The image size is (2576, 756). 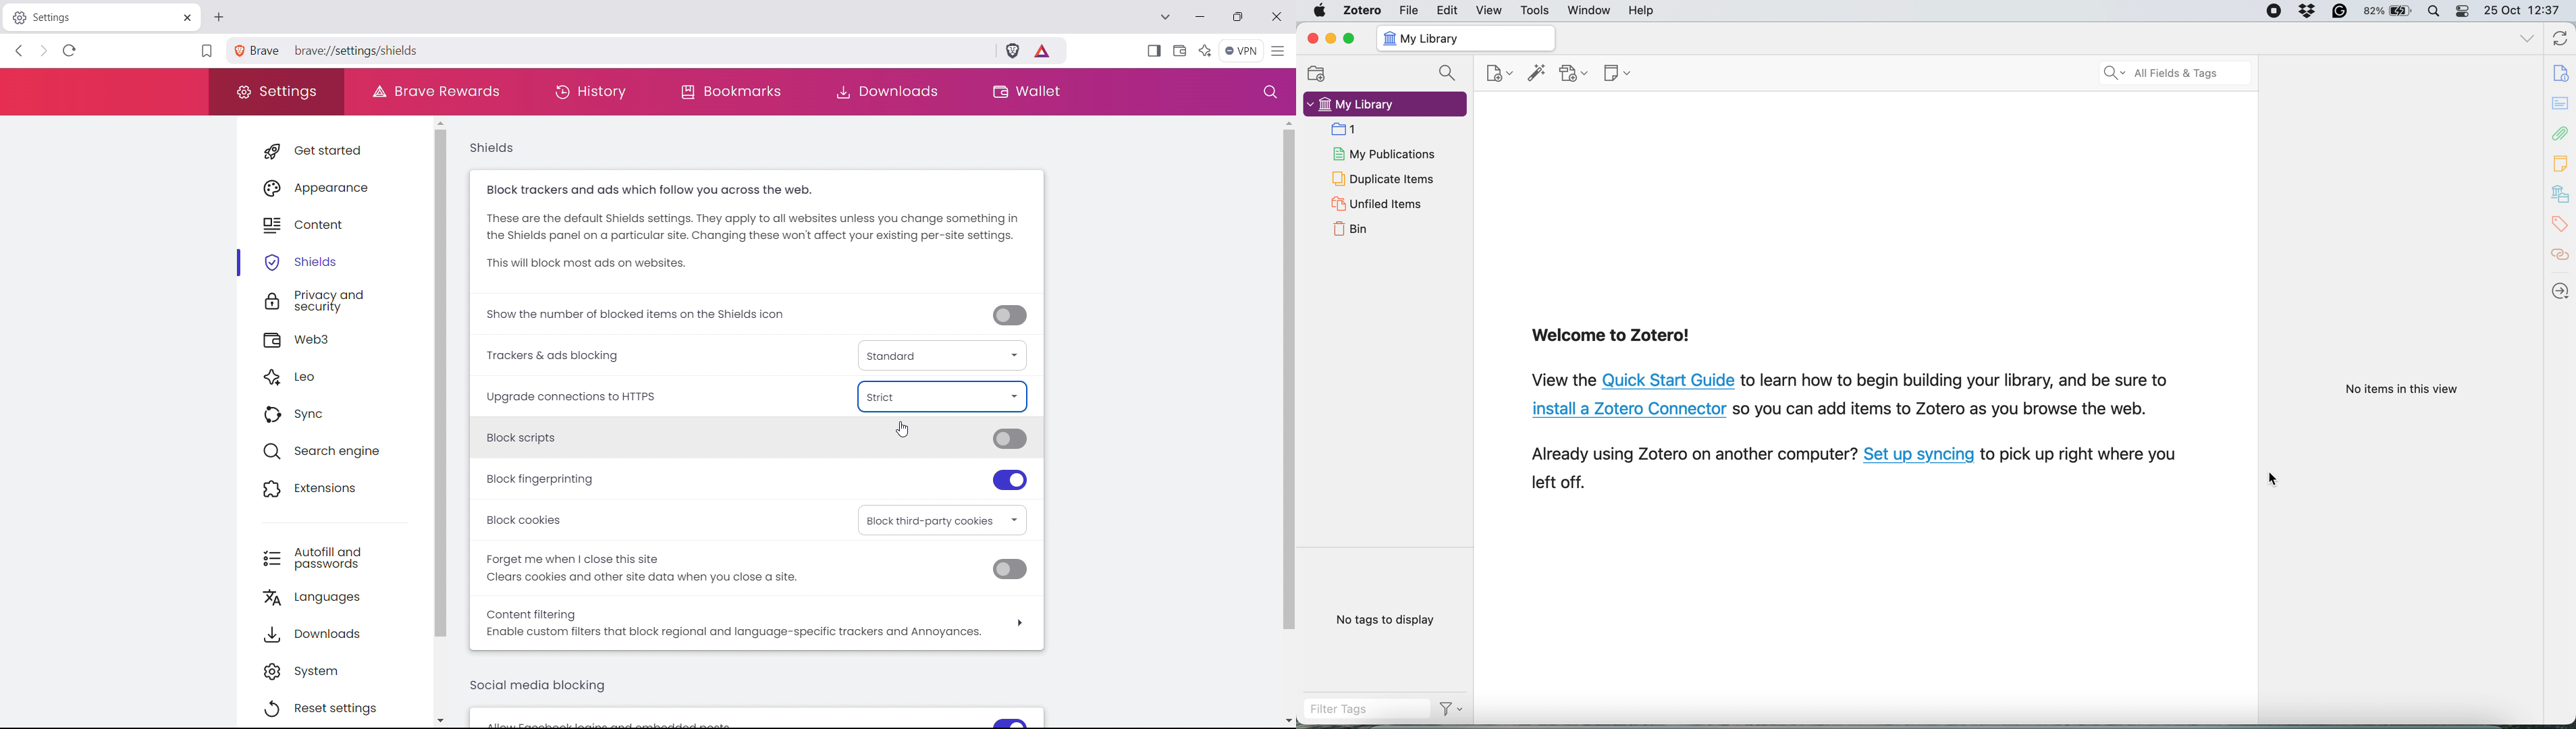 What do you see at coordinates (2435, 11) in the screenshot?
I see `spotlight search` at bounding box center [2435, 11].